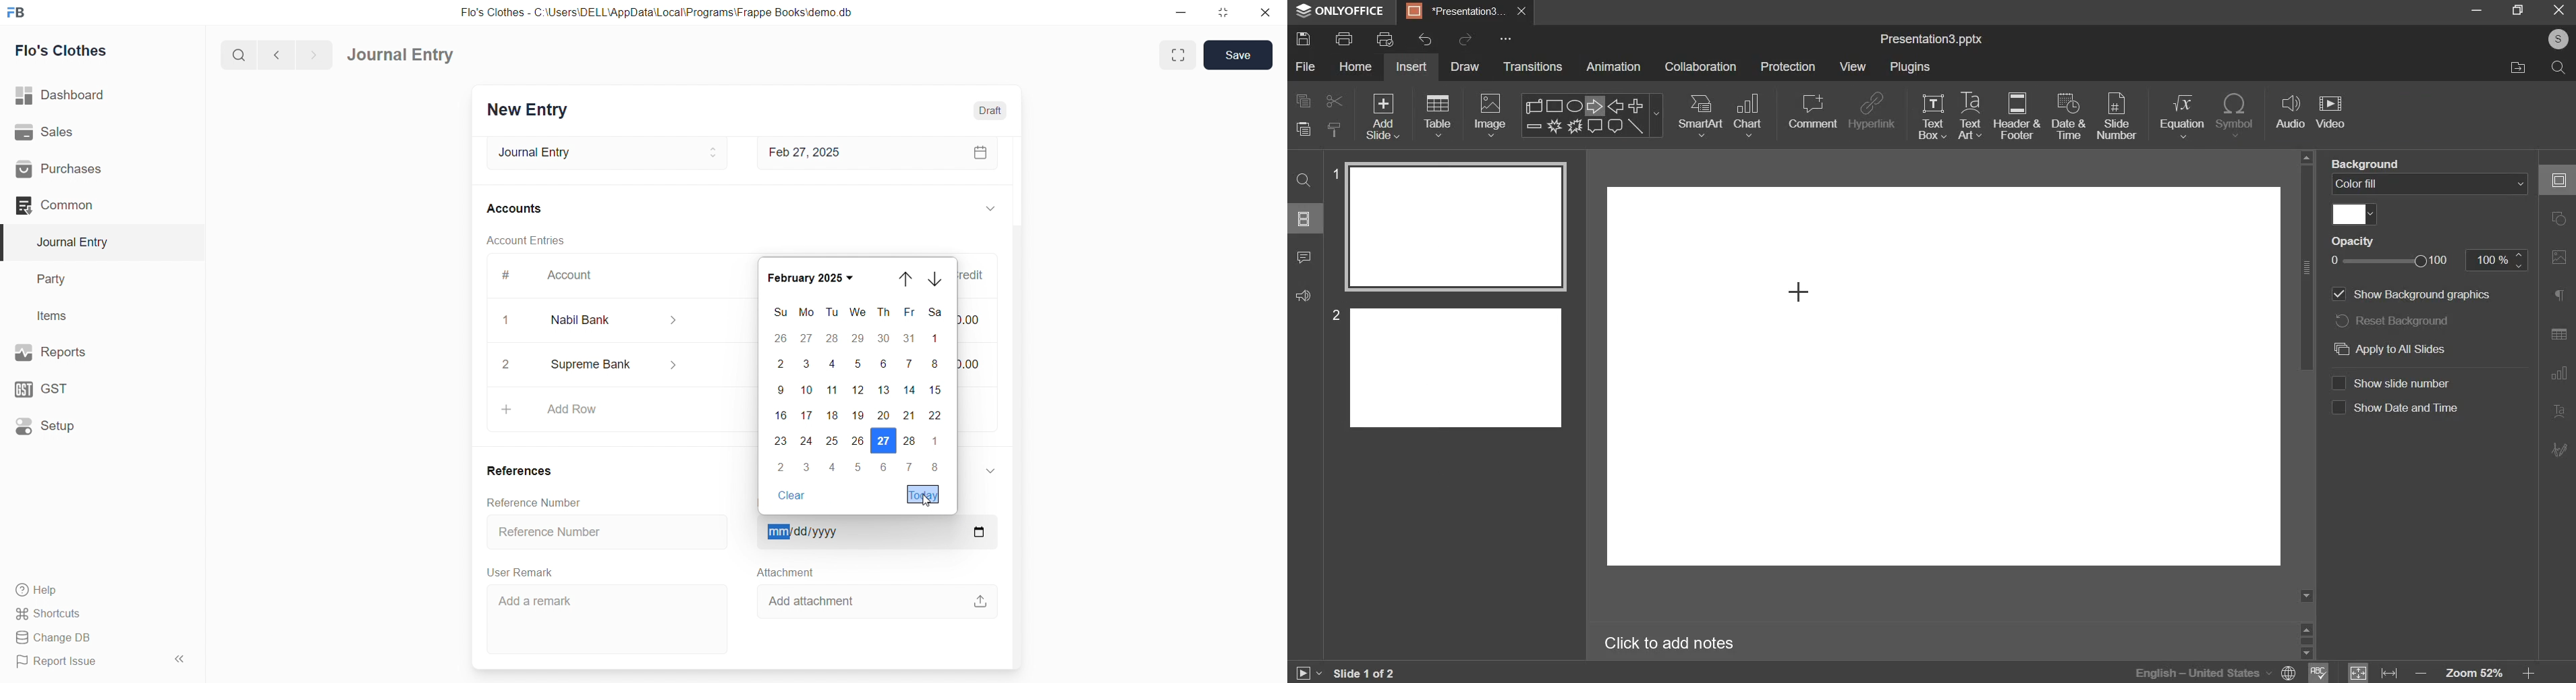 This screenshot has height=700, width=2576. What do you see at coordinates (2117, 117) in the screenshot?
I see `slide number` at bounding box center [2117, 117].